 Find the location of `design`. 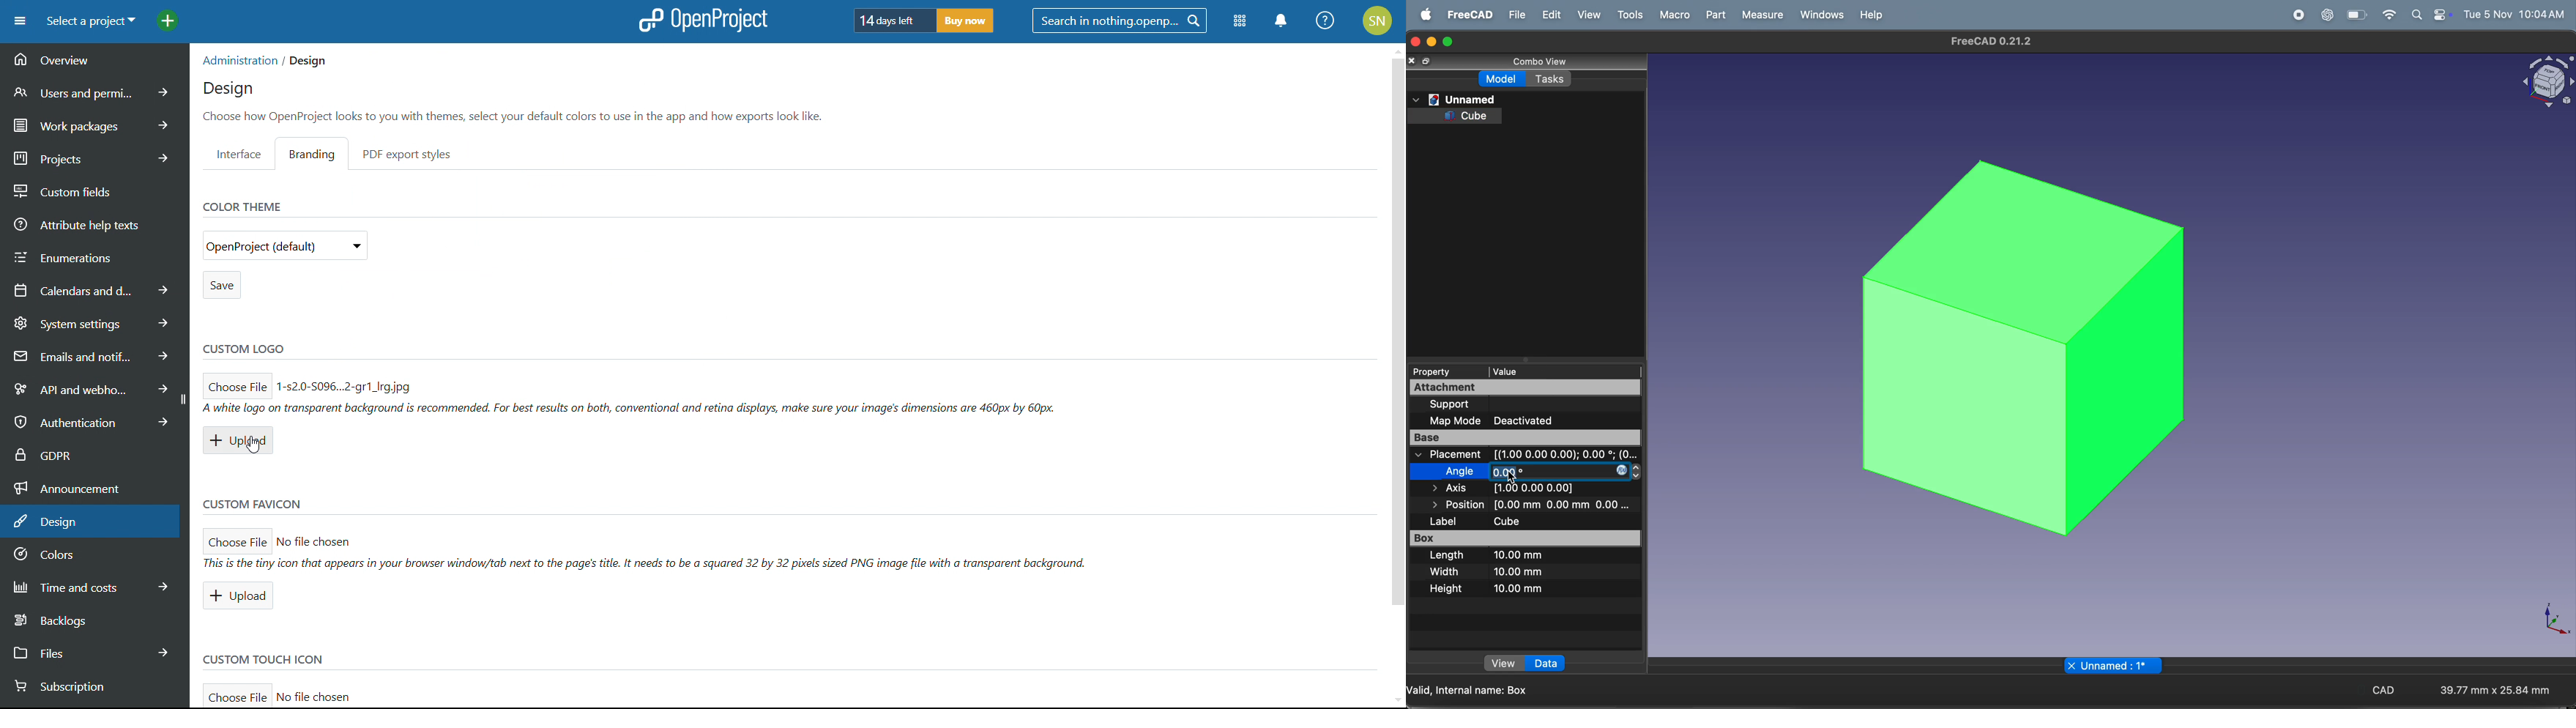

design is located at coordinates (228, 89).